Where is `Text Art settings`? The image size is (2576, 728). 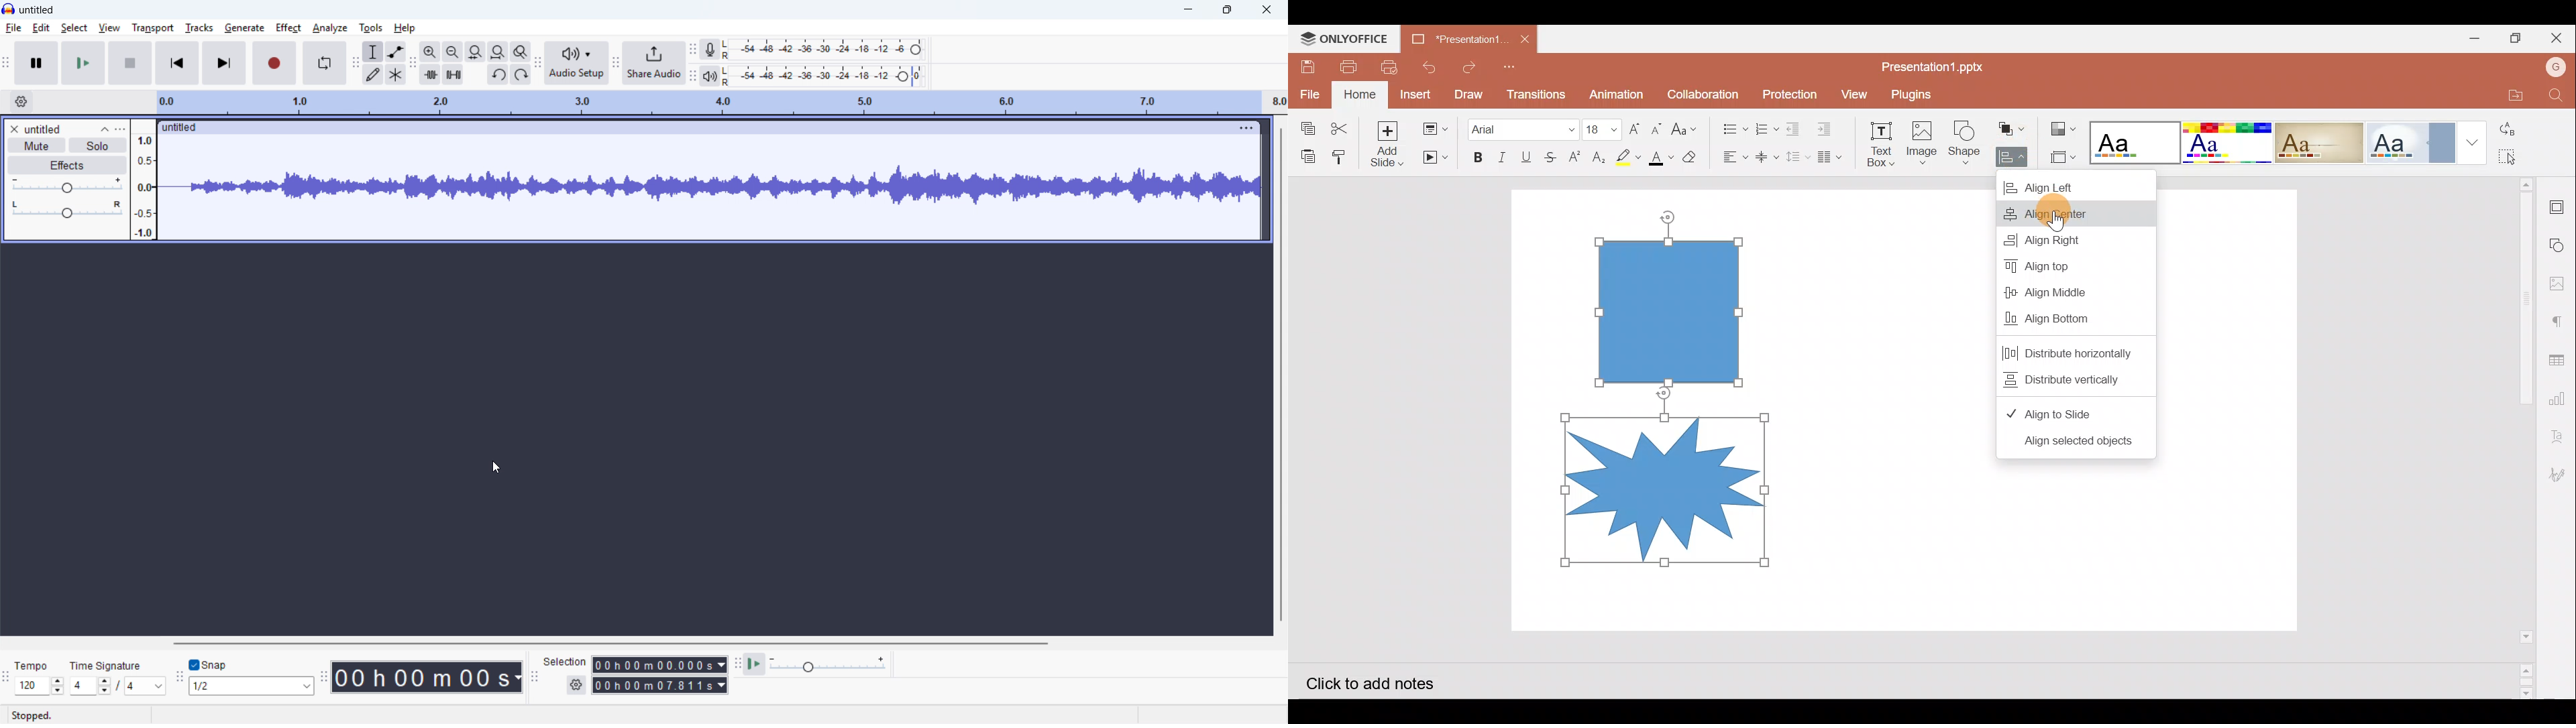 Text Art settings is located at coordinates (2559, 440).